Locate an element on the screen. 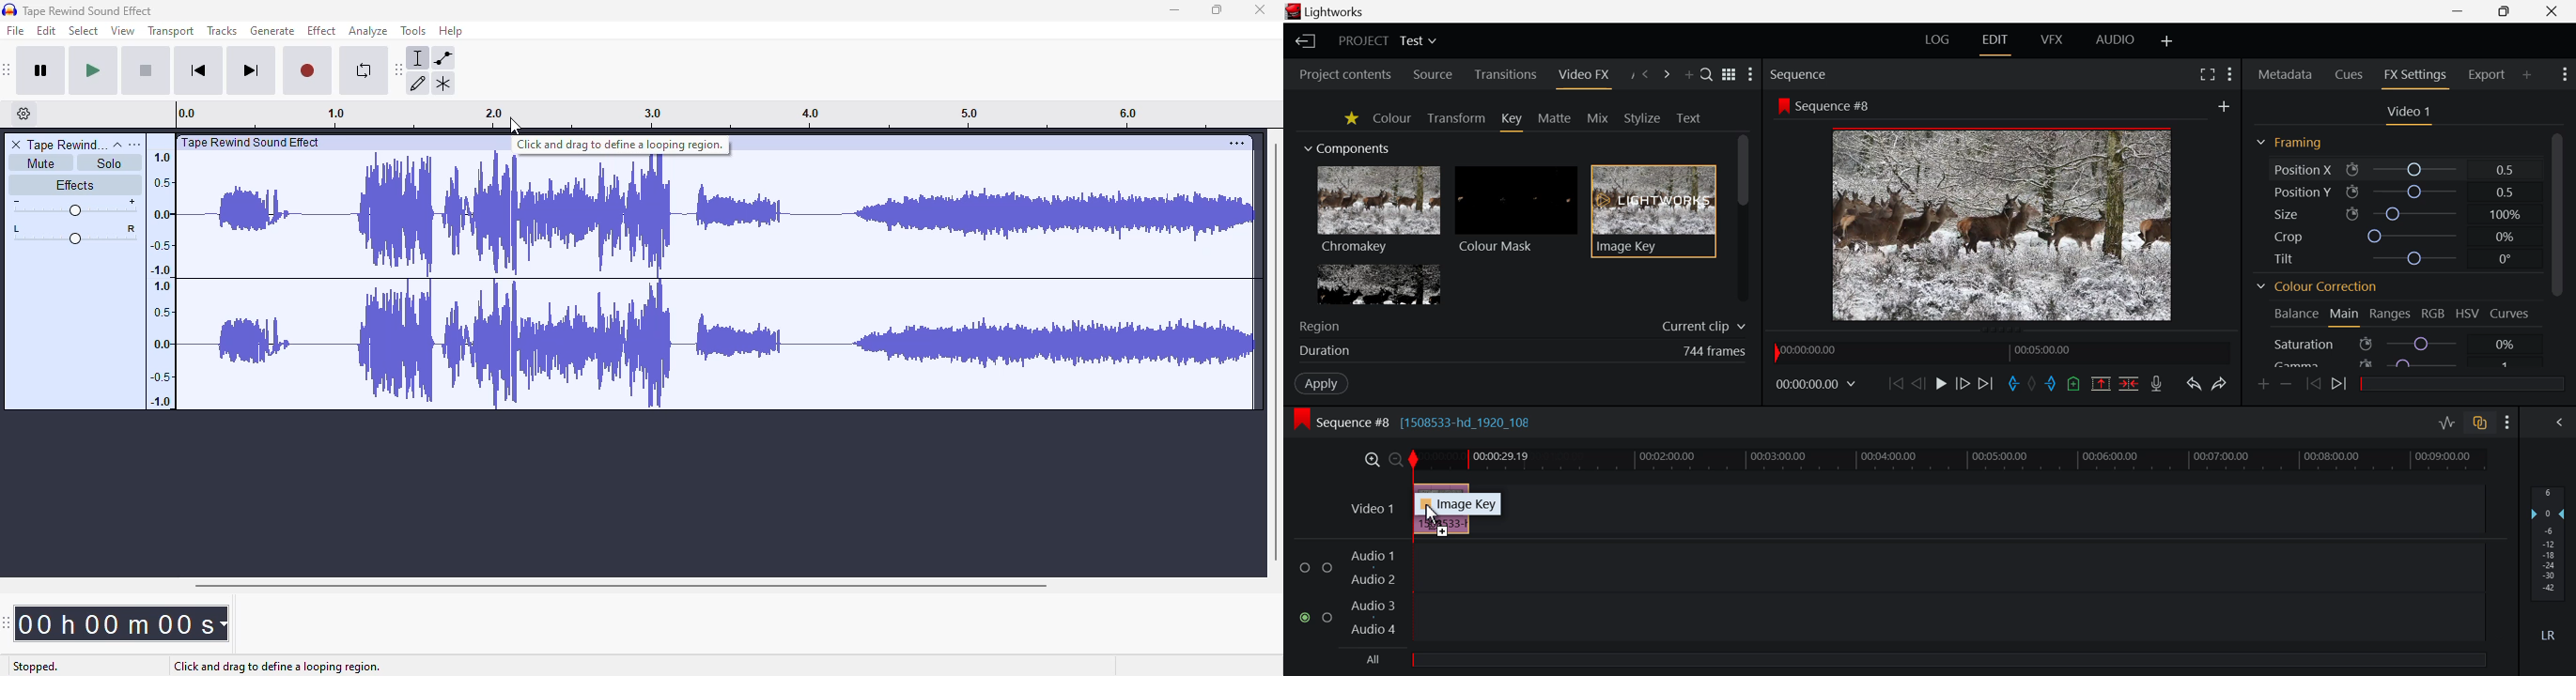 This screenshot has height=700, width=2576. audio track is located at coordinates (718, 280).